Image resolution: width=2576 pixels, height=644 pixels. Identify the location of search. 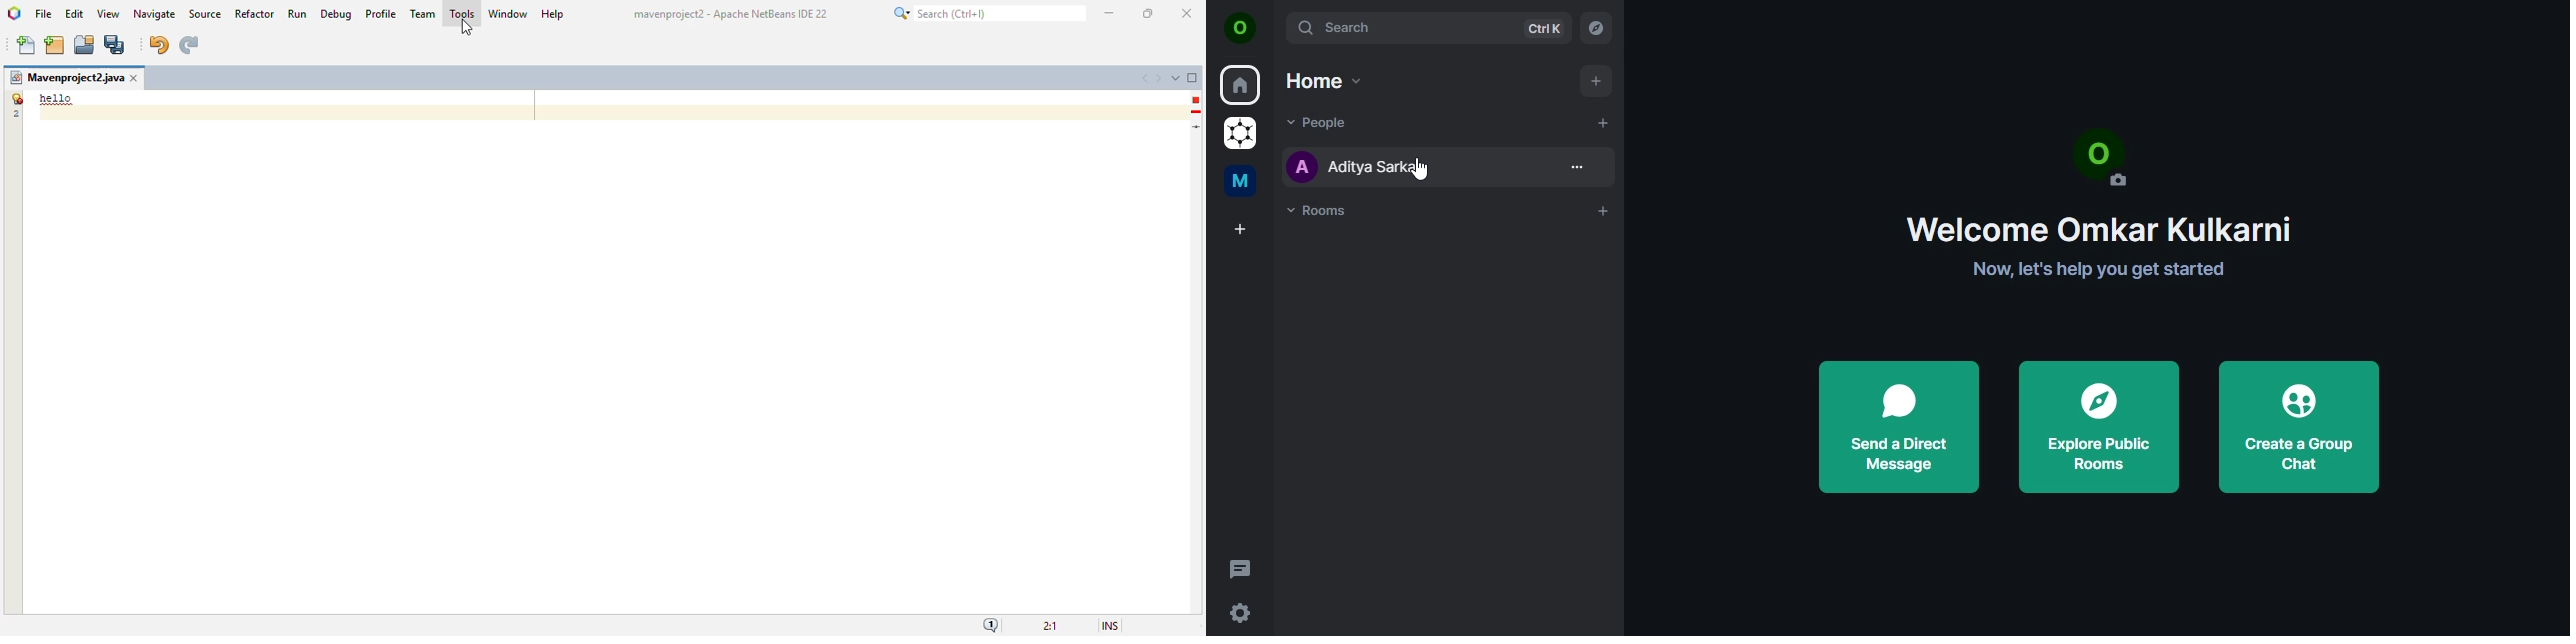
(988, 13).